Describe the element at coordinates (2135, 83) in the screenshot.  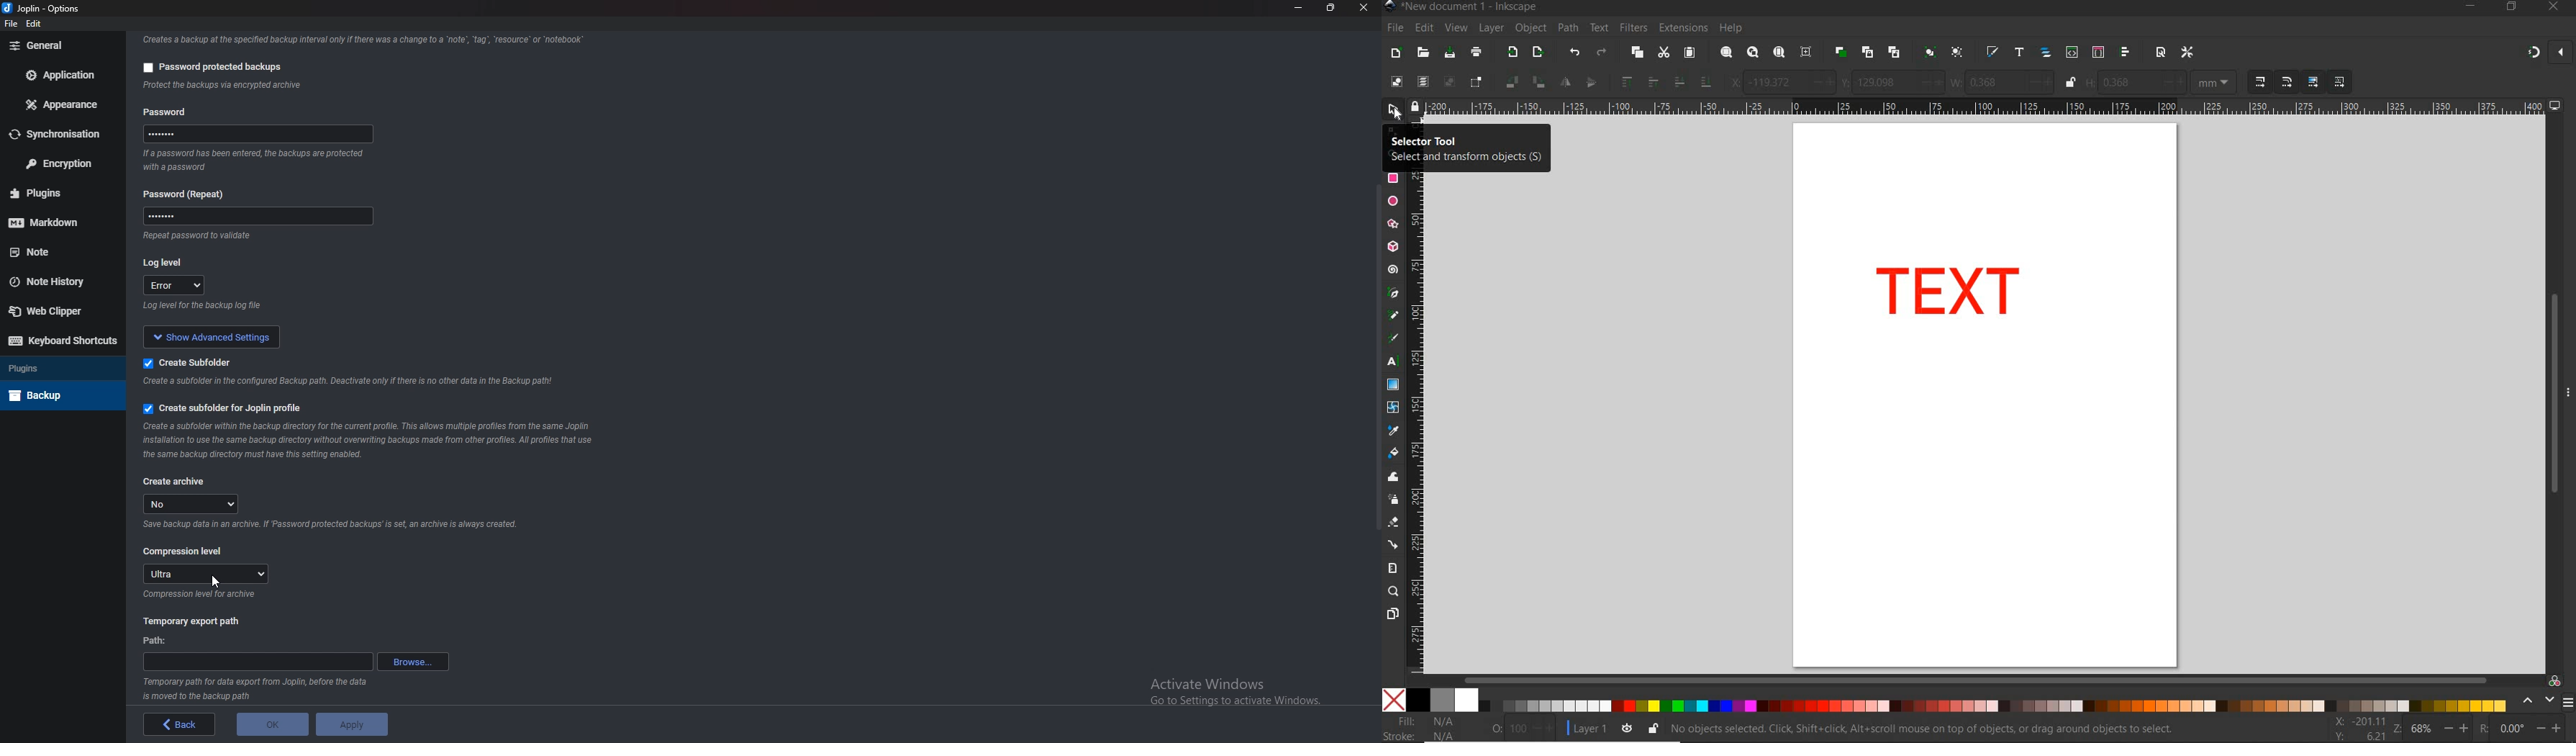
I see `HEIGHT OF SELECTION` at that location.